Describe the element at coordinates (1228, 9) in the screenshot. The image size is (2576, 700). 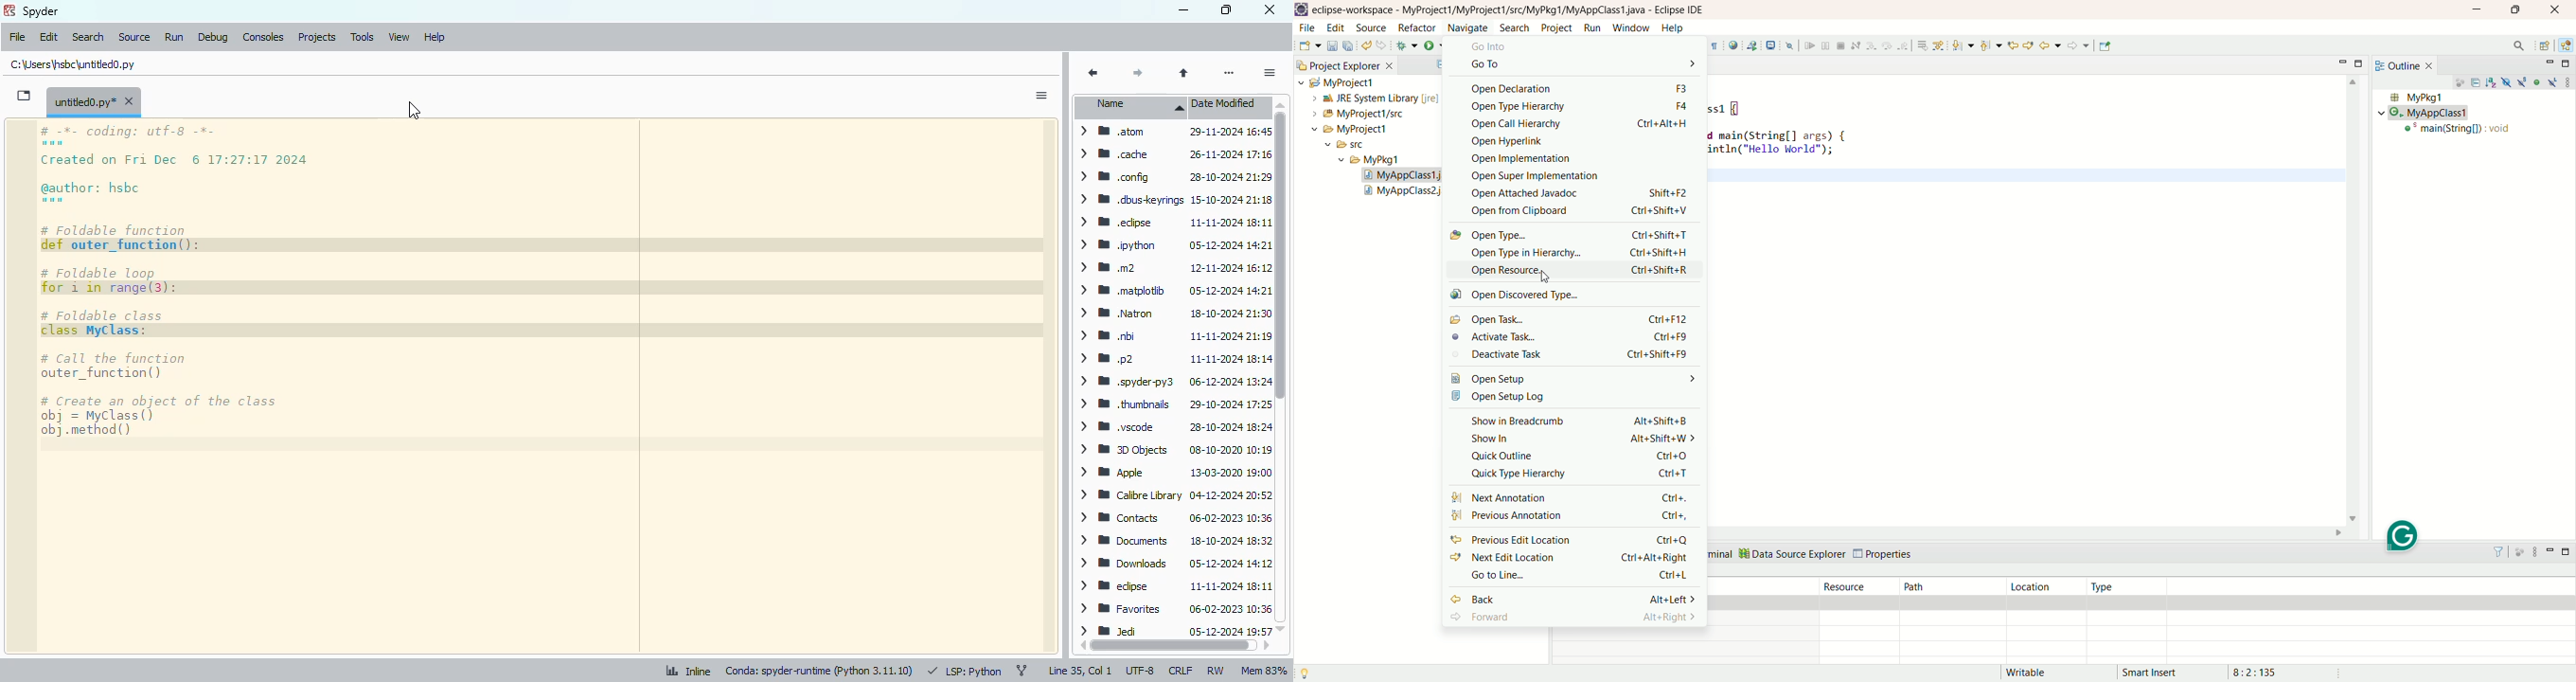
I see `maximize` at that location.